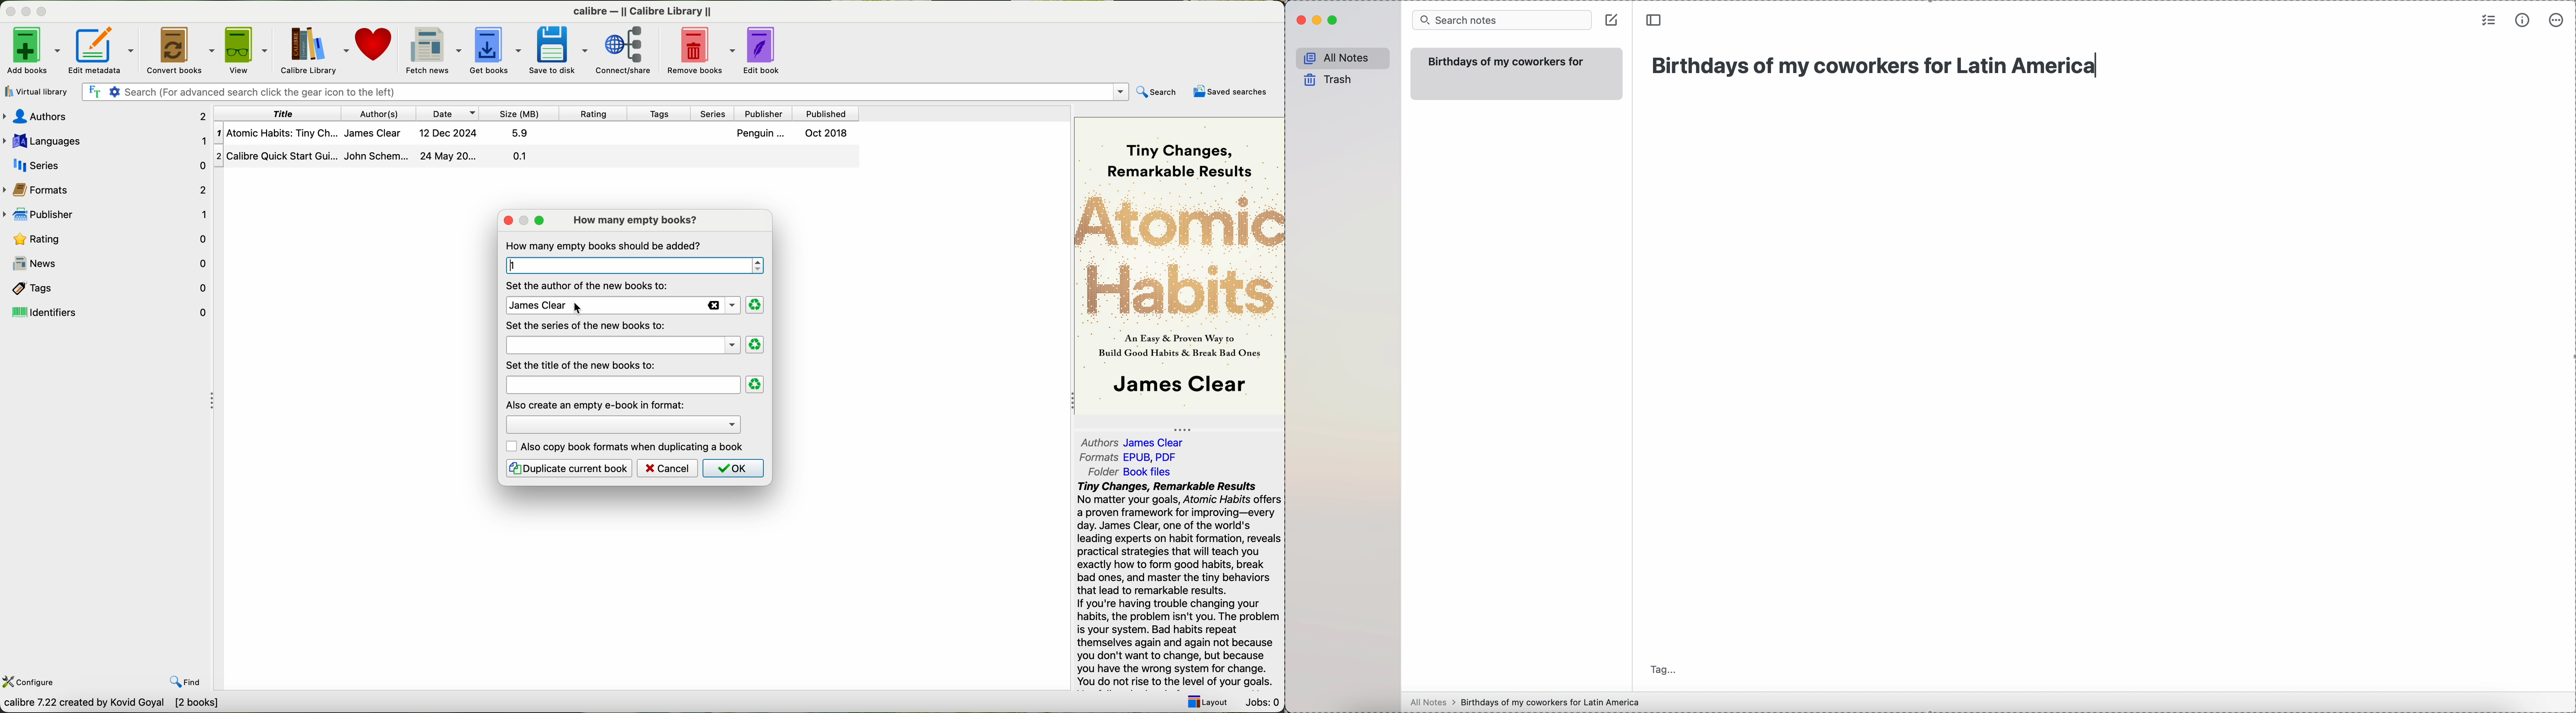  Describe the element at coordinates (1611, 19) in the screenshot. I see `create note` at that location.